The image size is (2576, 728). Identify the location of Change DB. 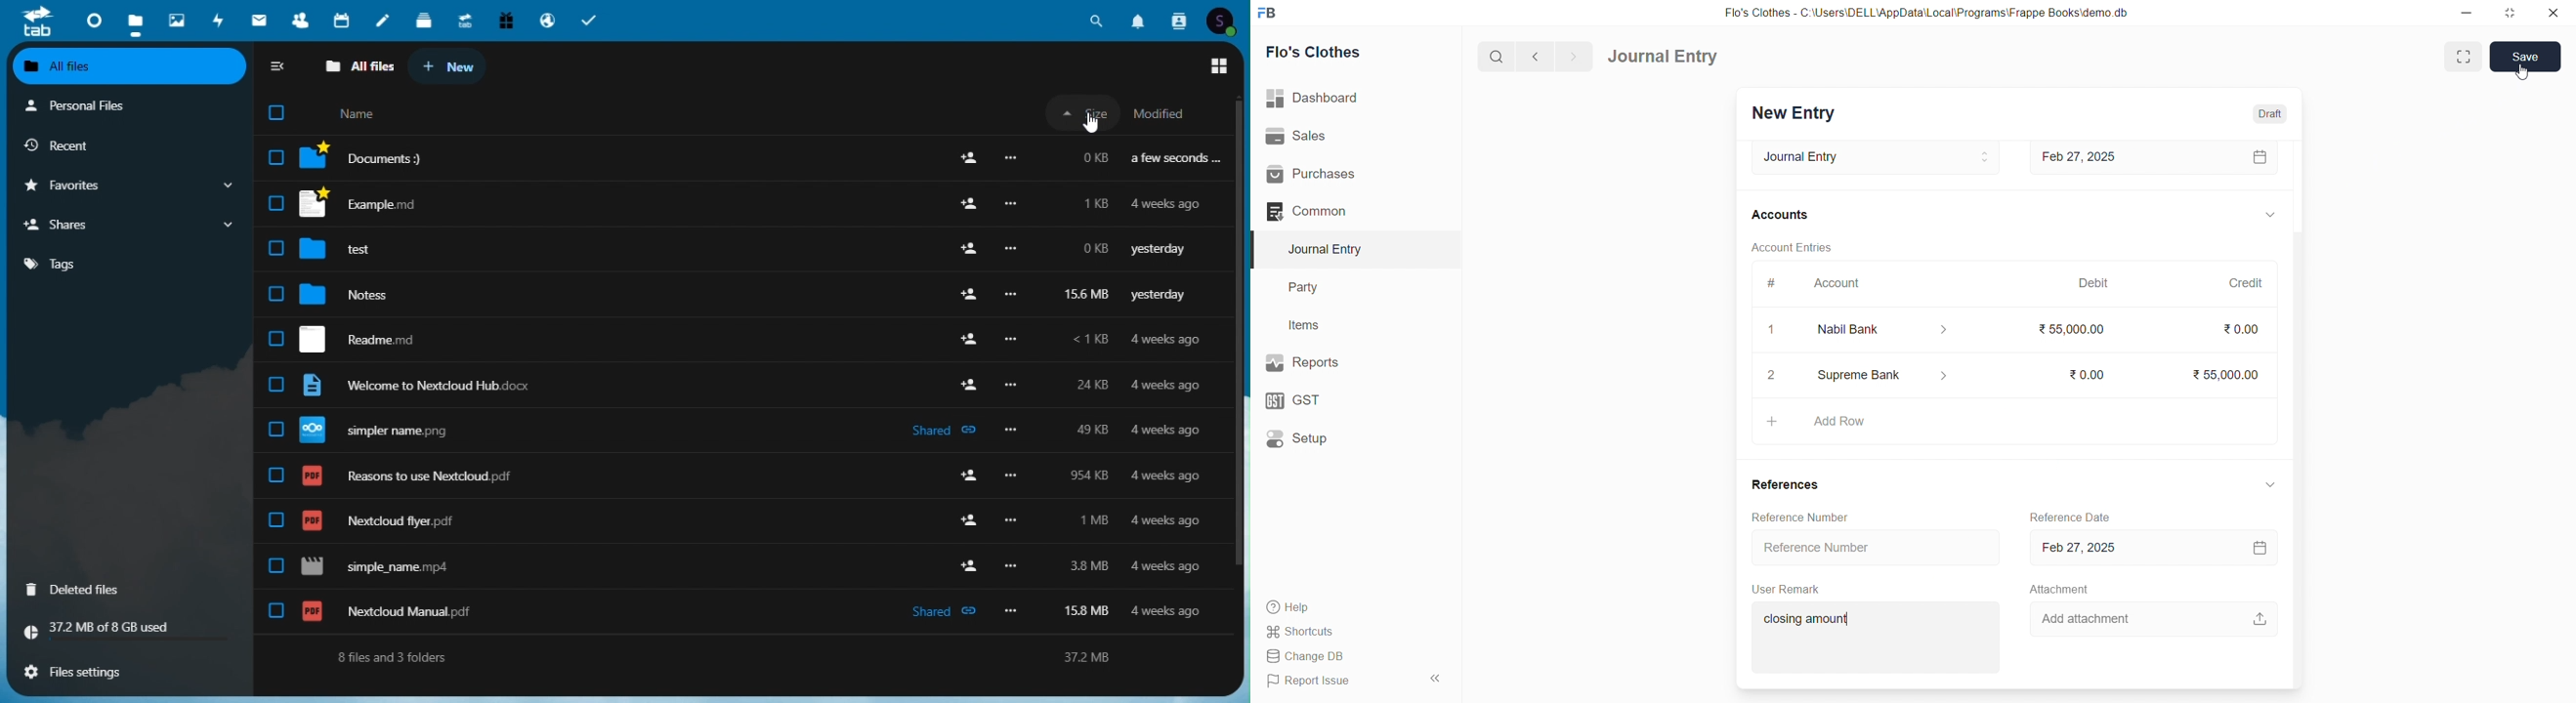
(1336, 655).